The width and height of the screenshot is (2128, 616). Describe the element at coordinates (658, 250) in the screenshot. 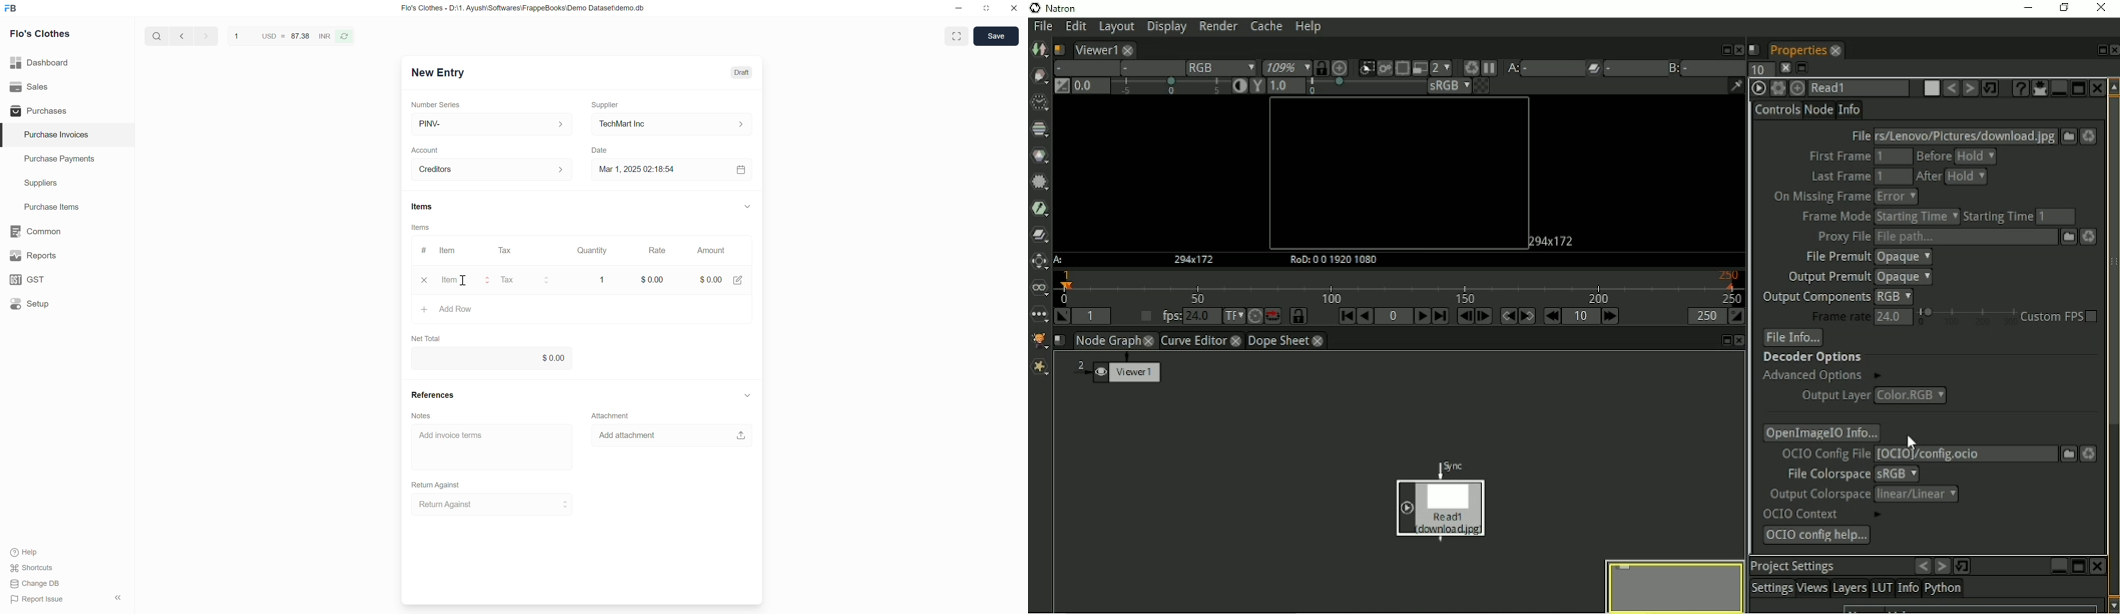

I see `Rate` at that location.